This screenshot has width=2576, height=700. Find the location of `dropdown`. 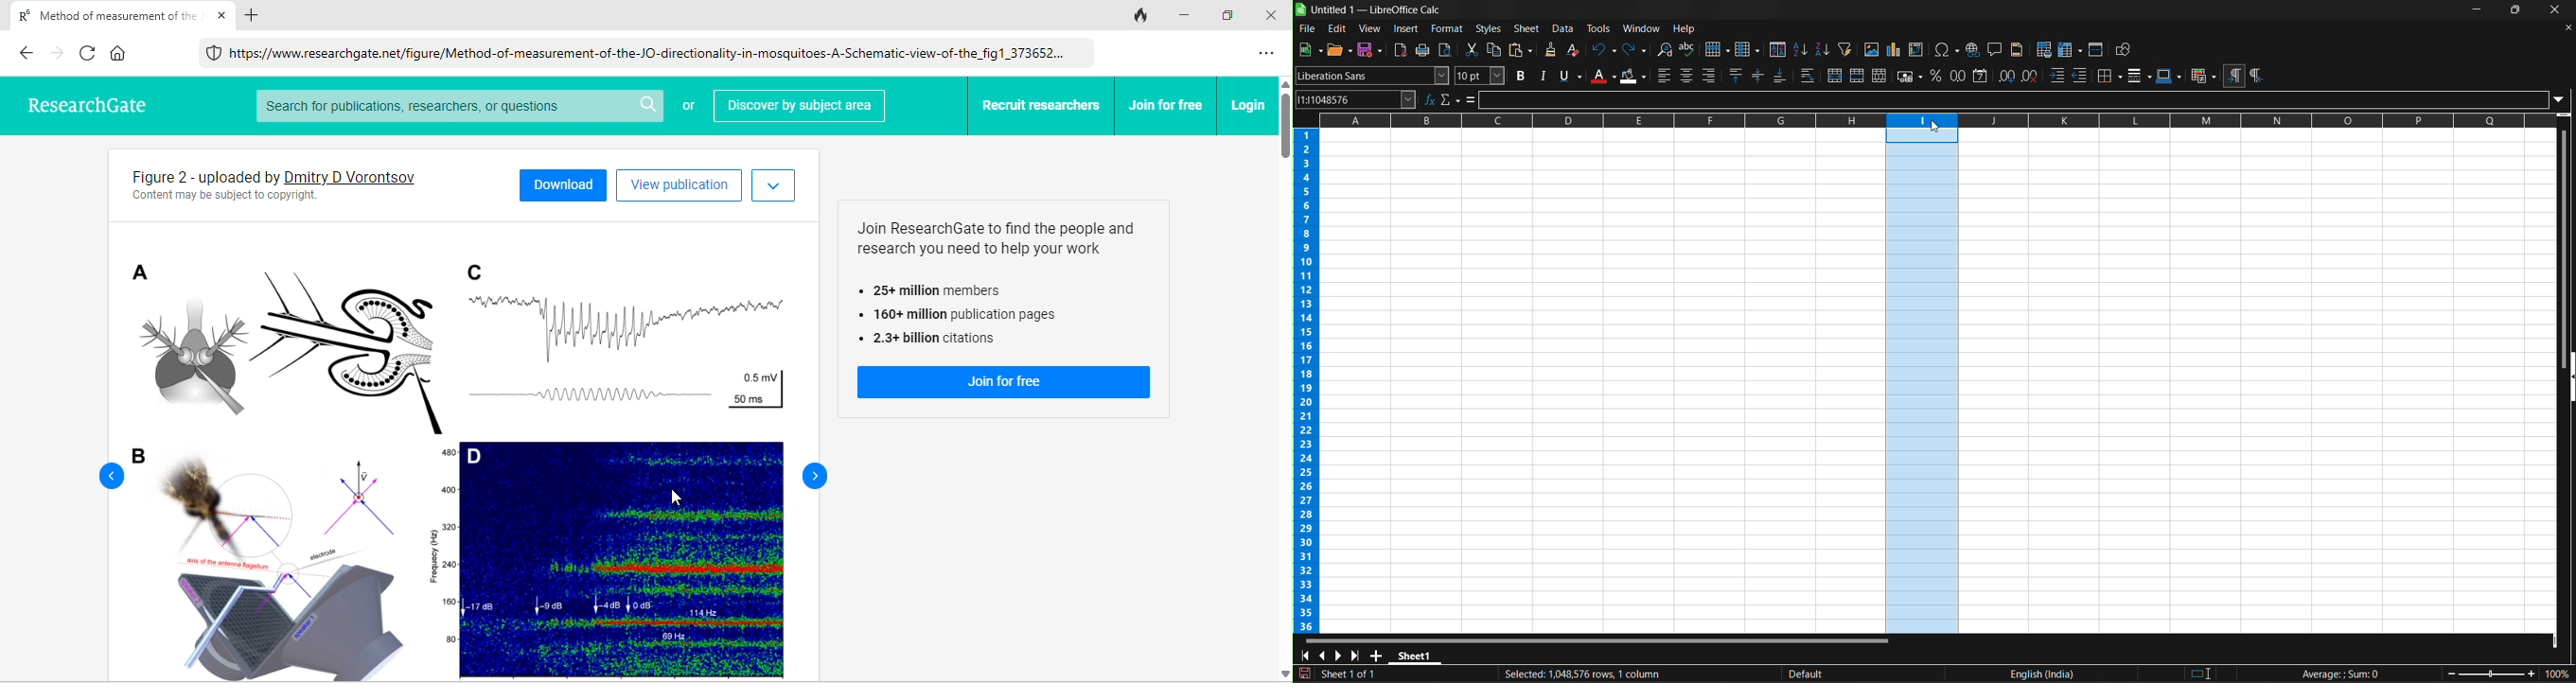

dropdown is located at coordinates (773, 186).